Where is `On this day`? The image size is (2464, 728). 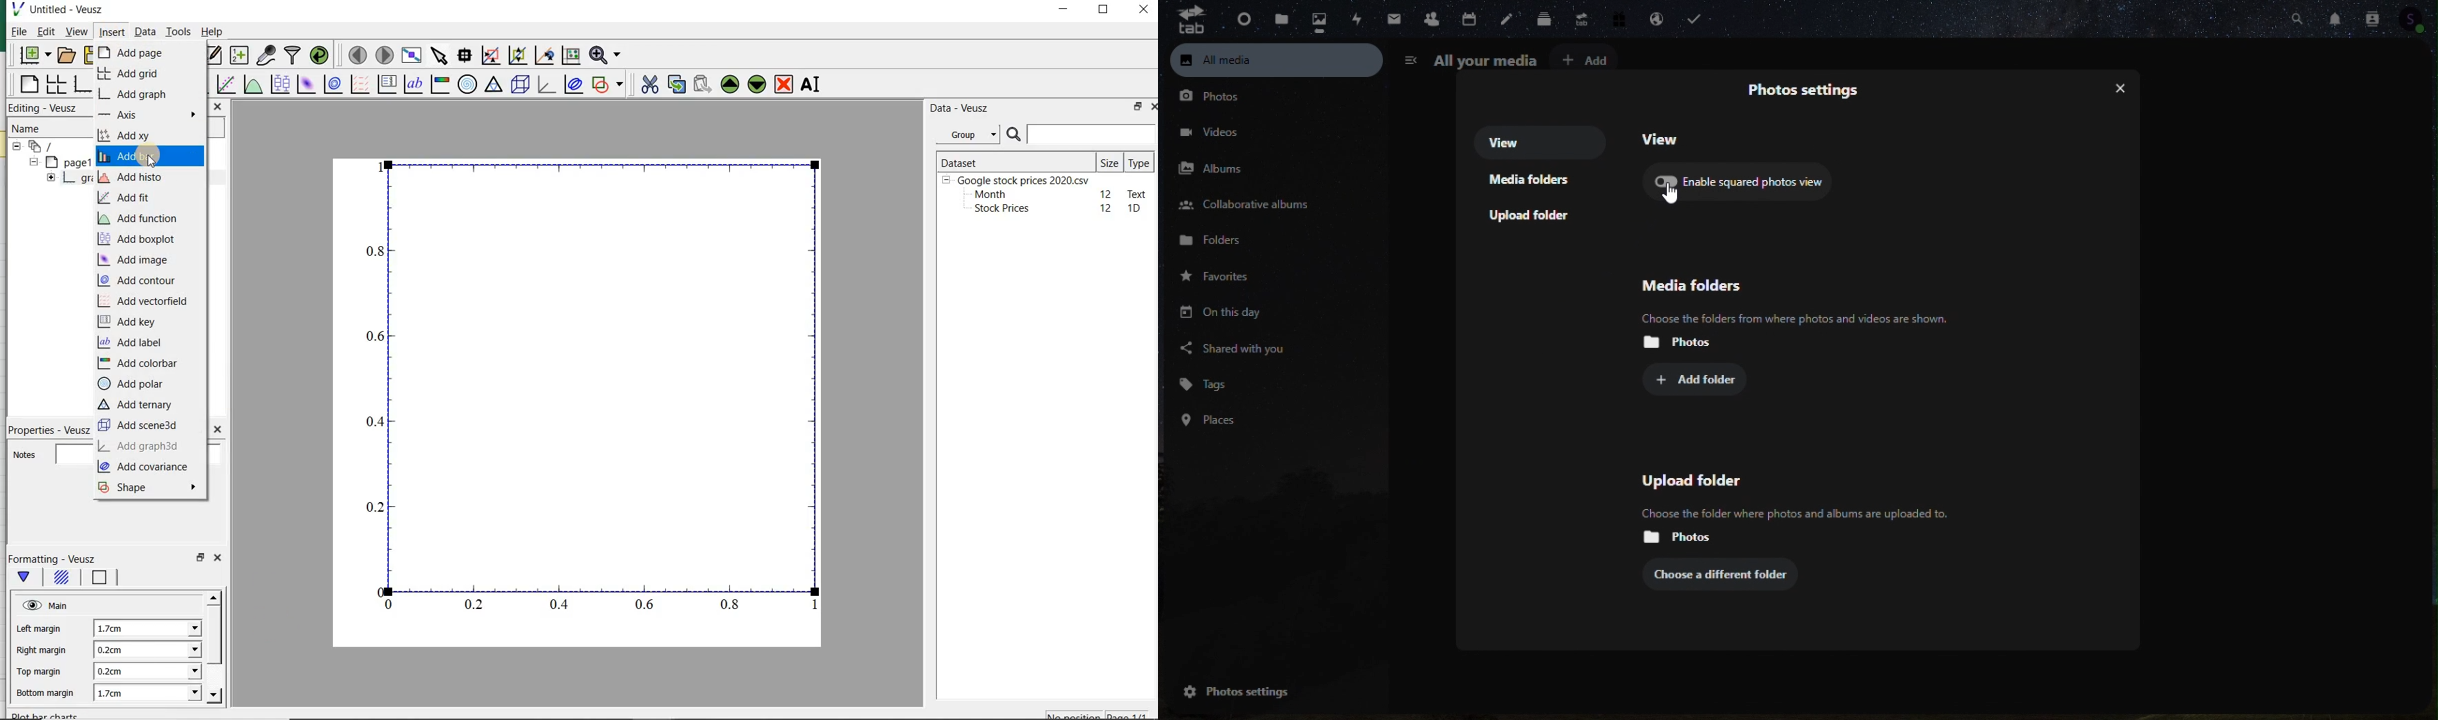 On this day is located at coordinates (1217, 314).